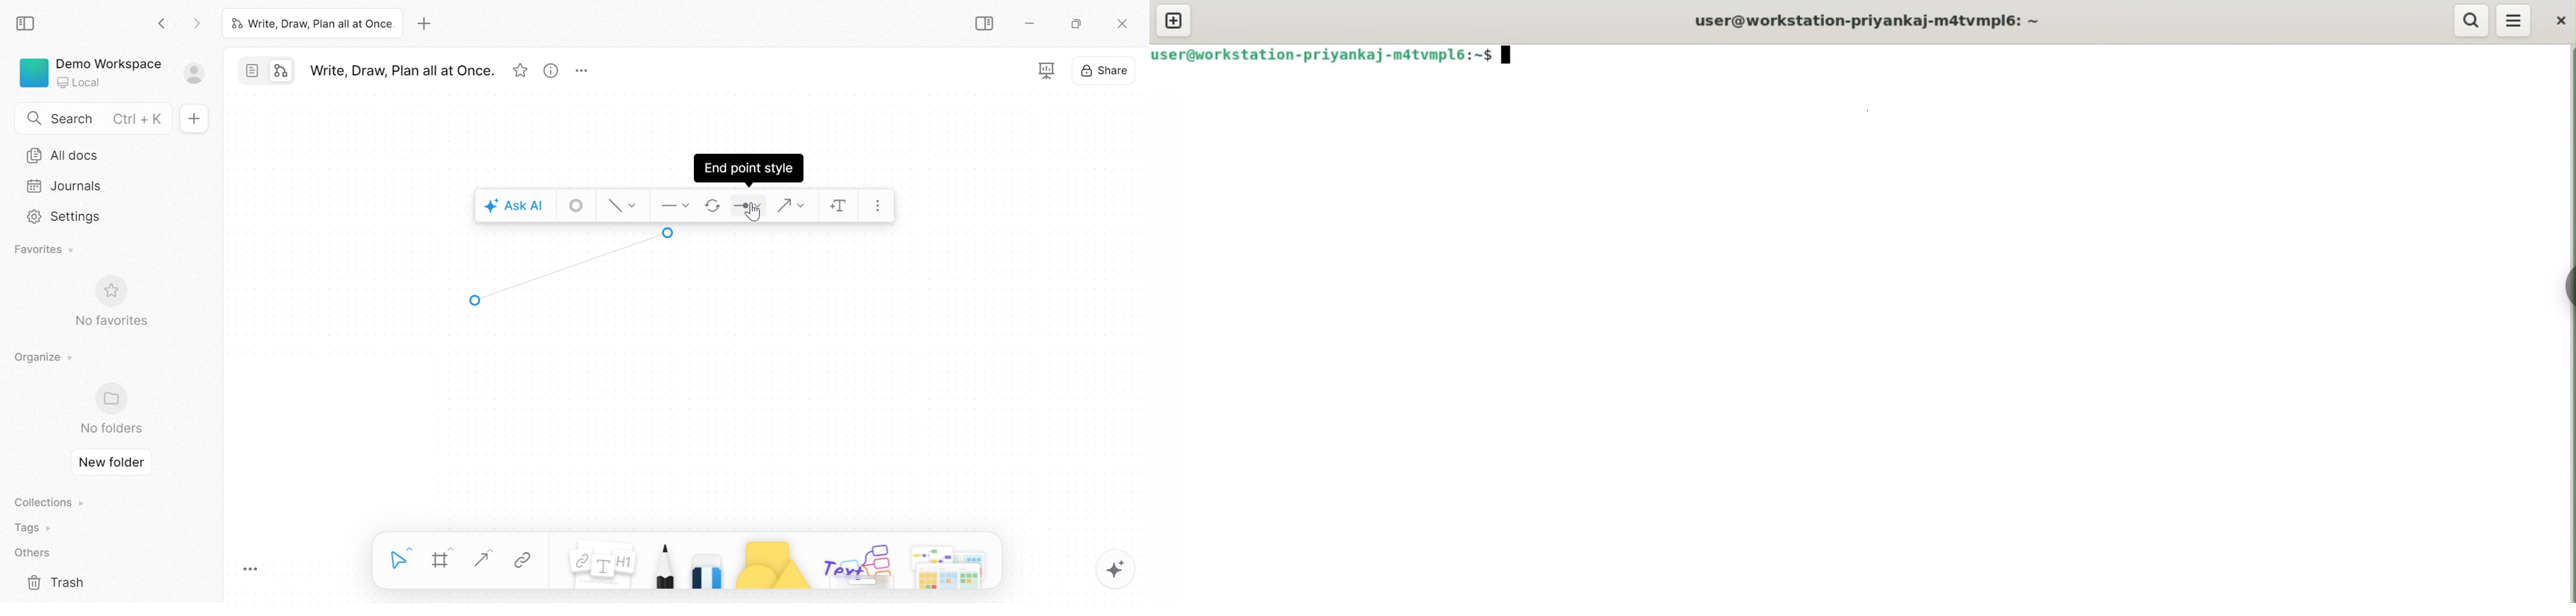 The height and width of the screenshot is (616, 2576). I want to click on Search, so click(72, 118).